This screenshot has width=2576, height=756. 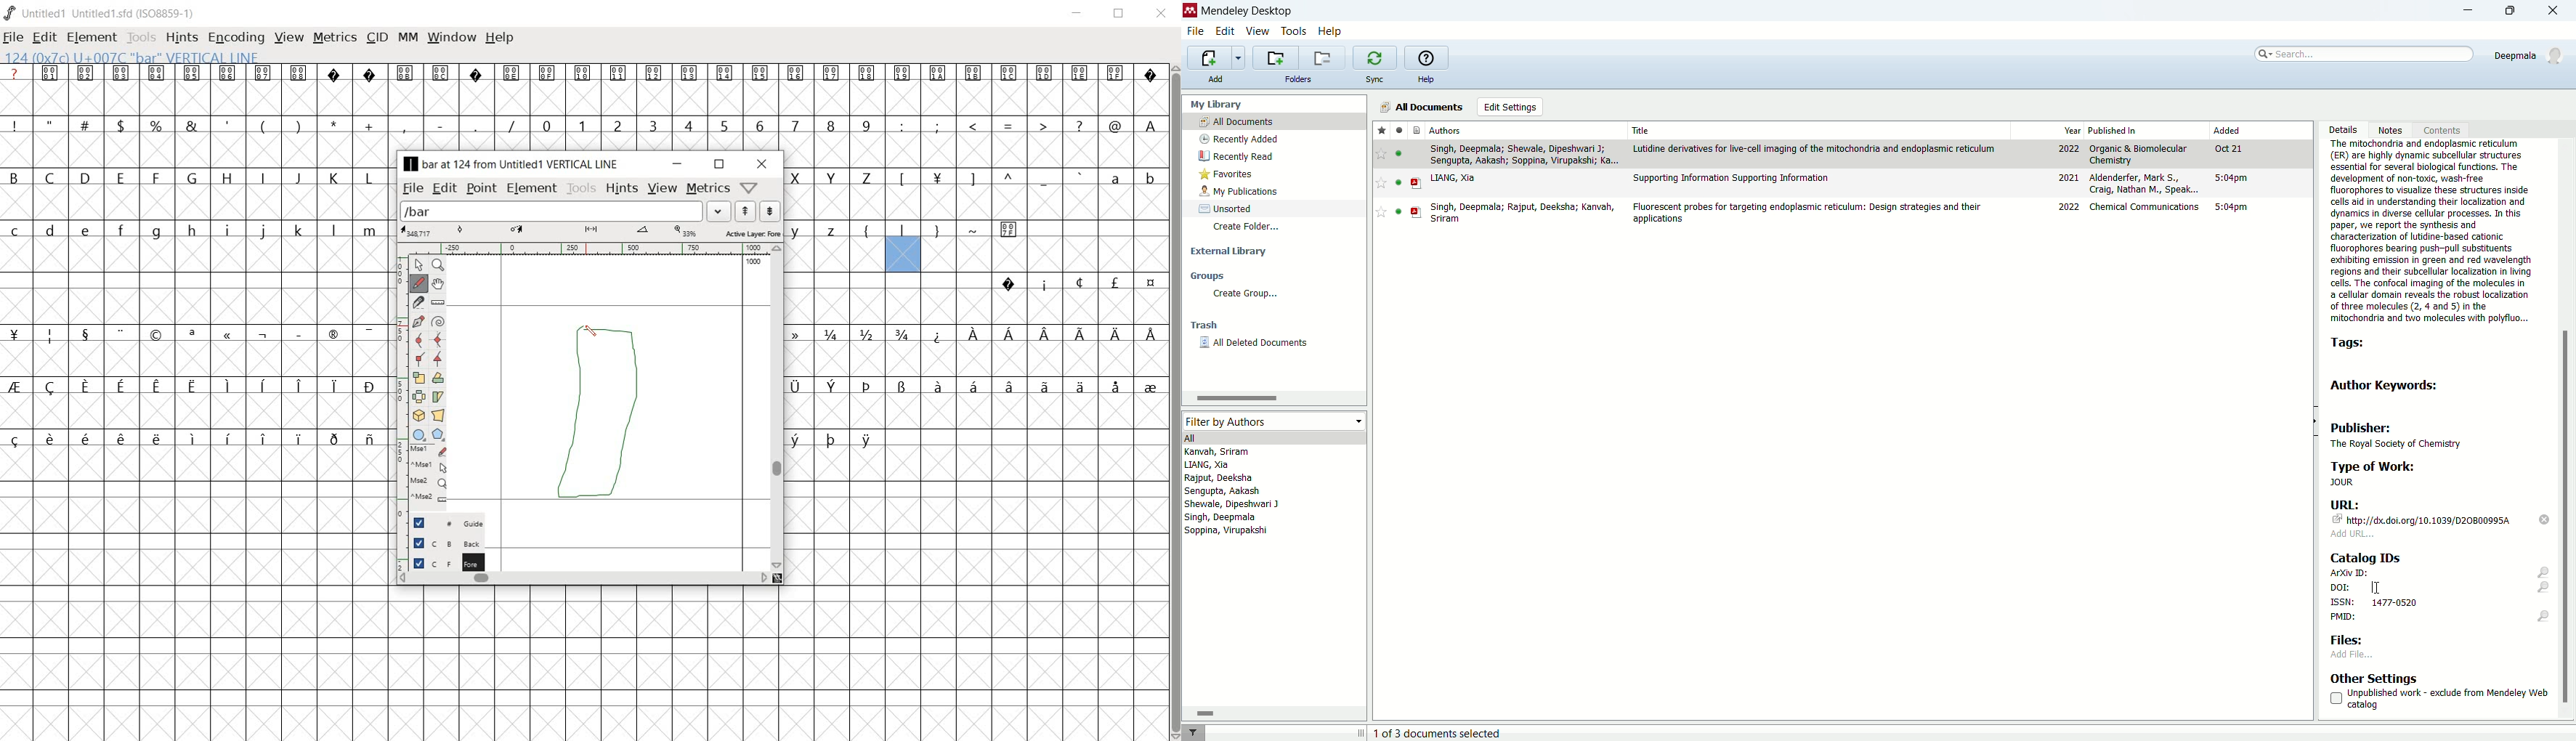 What do you see at coordinates (1120, 14) in the screenshot?
I see `restore down` at bounding box center [1120, 14].